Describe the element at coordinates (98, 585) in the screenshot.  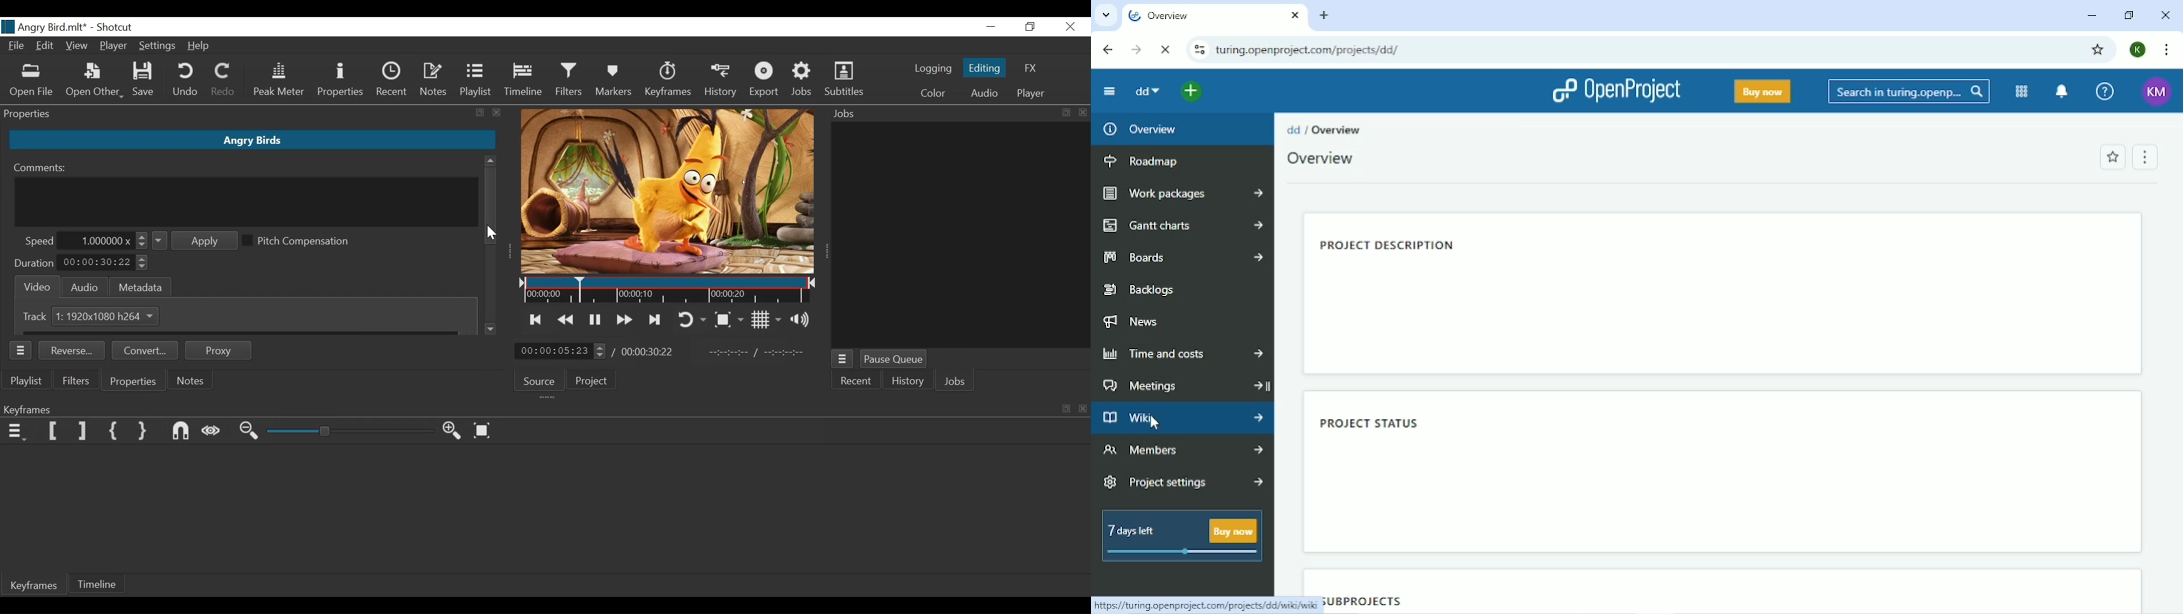
I see `Timeline` at that location.